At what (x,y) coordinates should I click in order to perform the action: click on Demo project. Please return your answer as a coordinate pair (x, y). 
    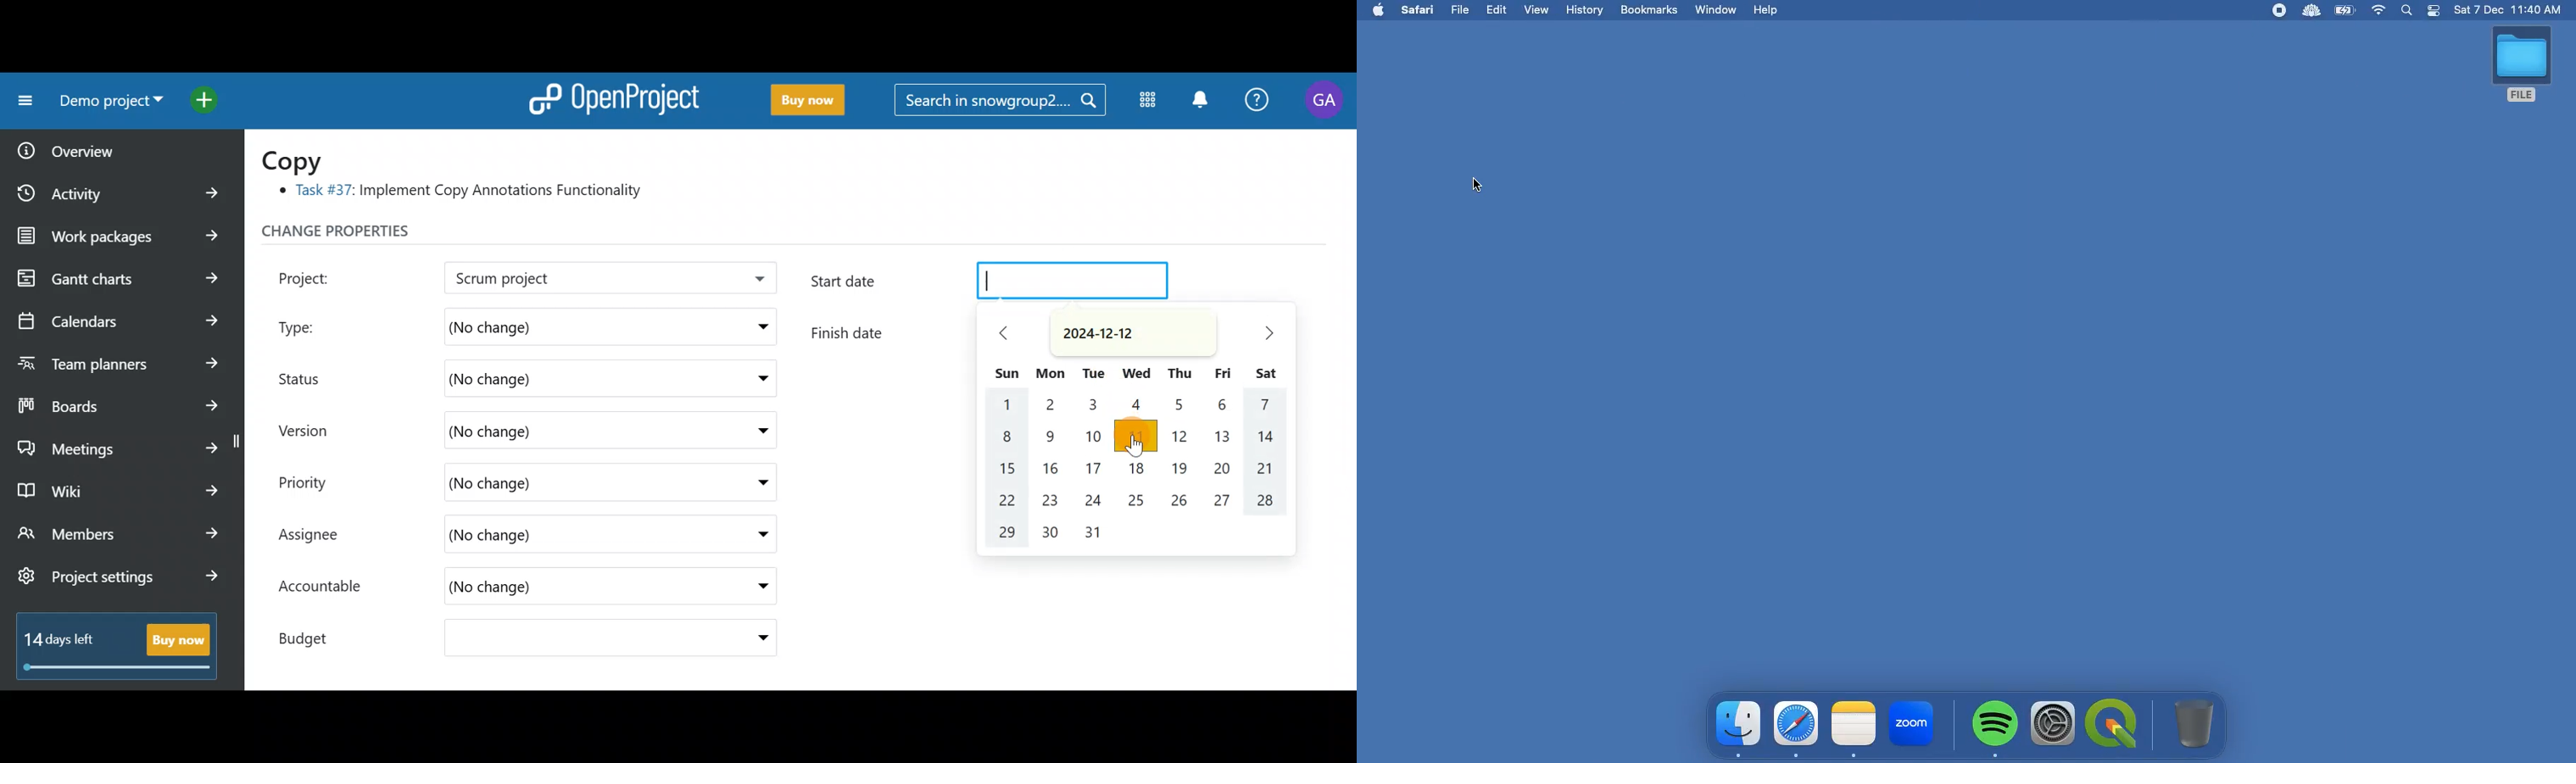
    Looking at the image, I should click on (569, 279).